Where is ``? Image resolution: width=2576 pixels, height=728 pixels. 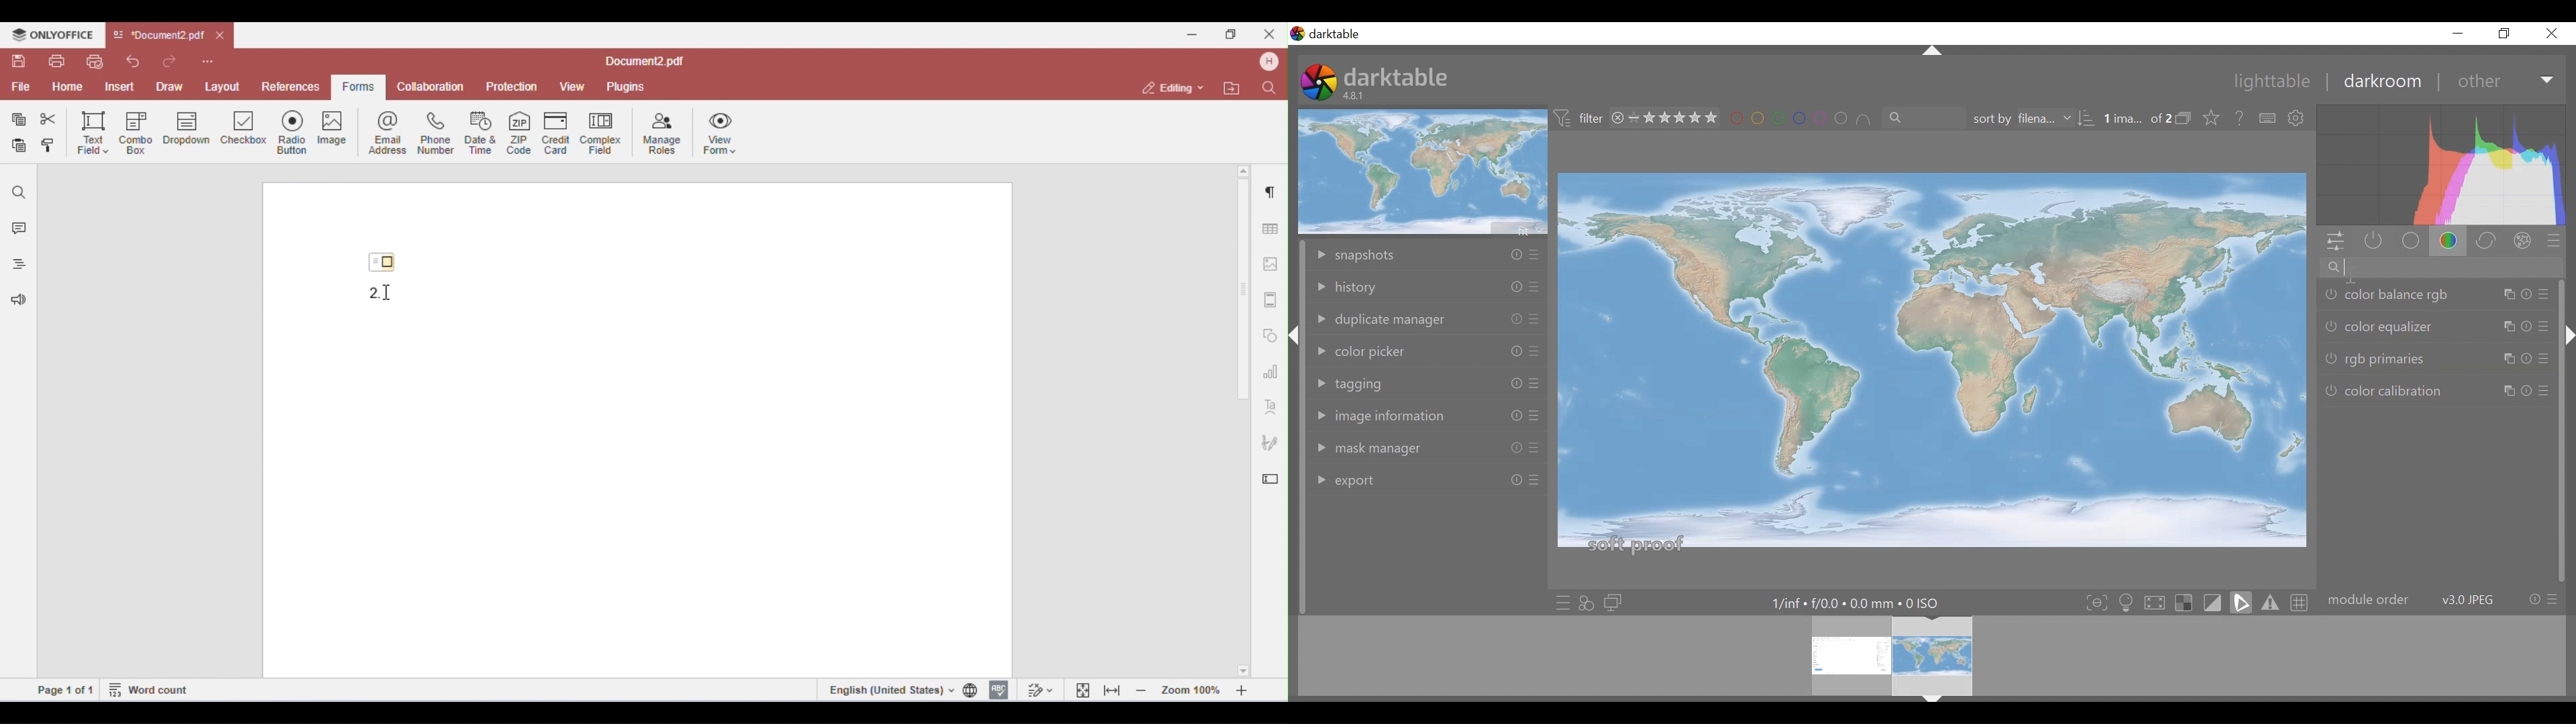
 is located at coordinates (2546, 392).